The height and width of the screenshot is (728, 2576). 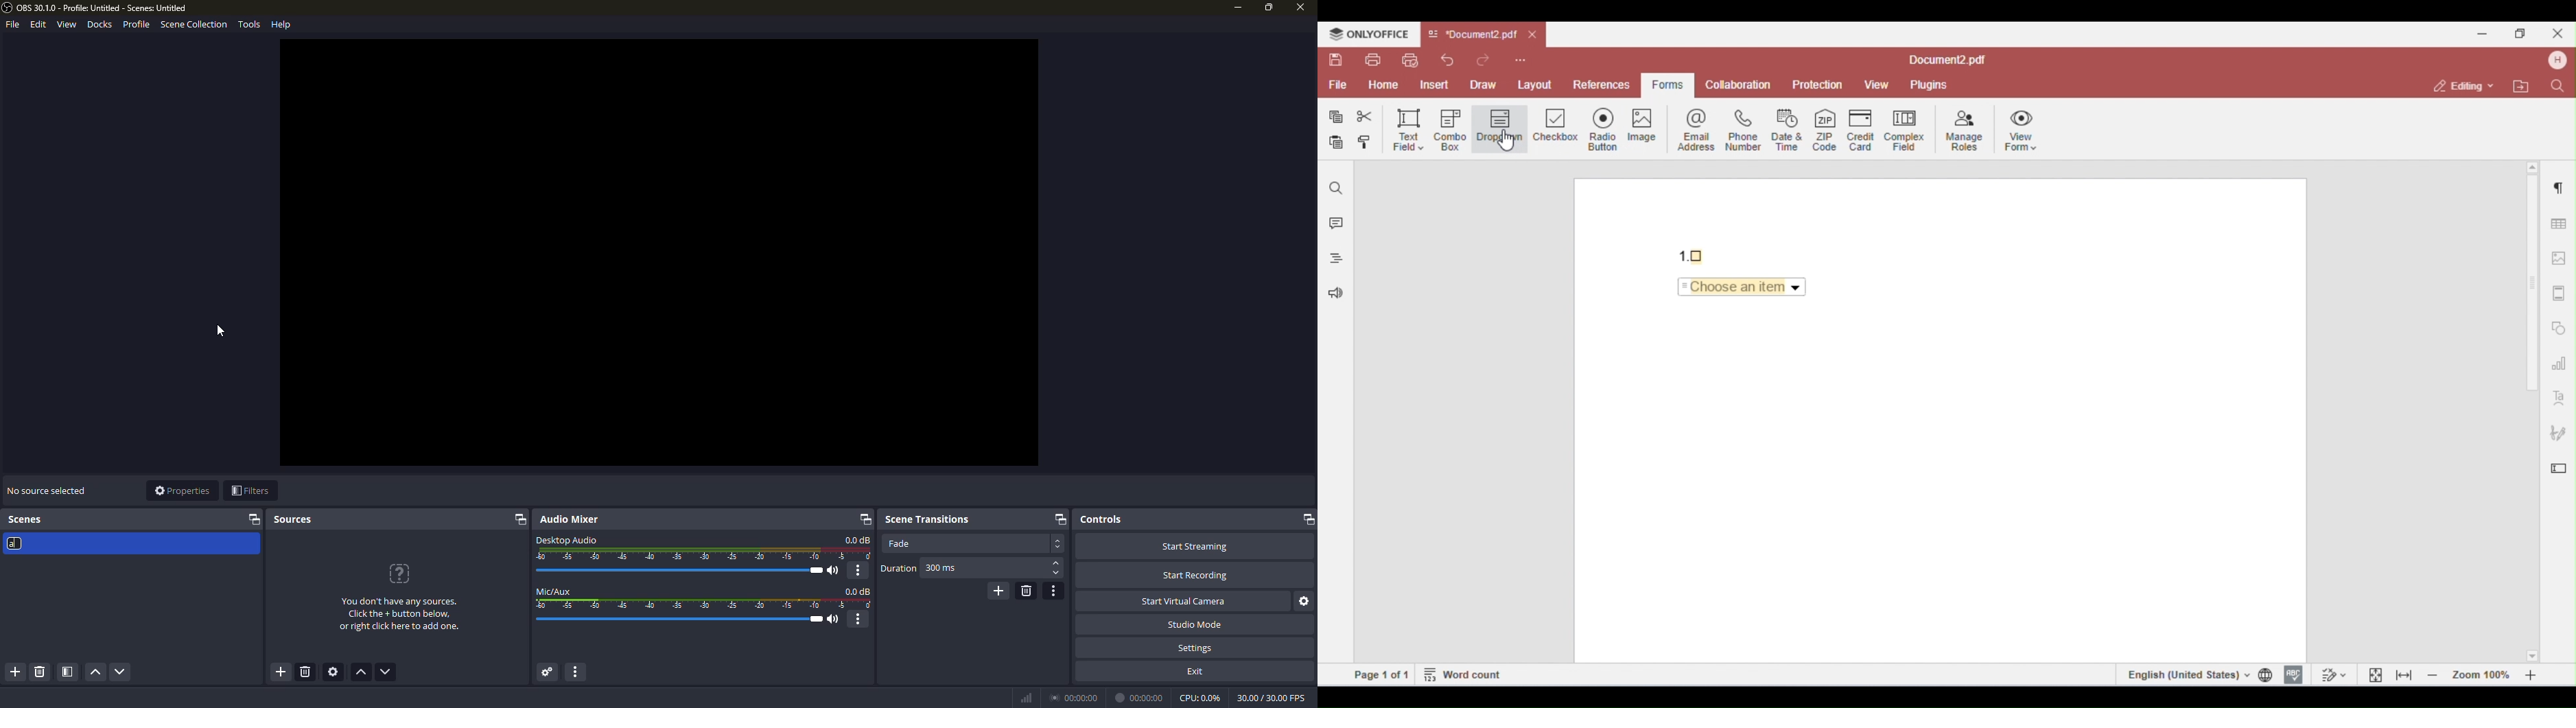 I want to click on time, so click(x=1141, y=697).